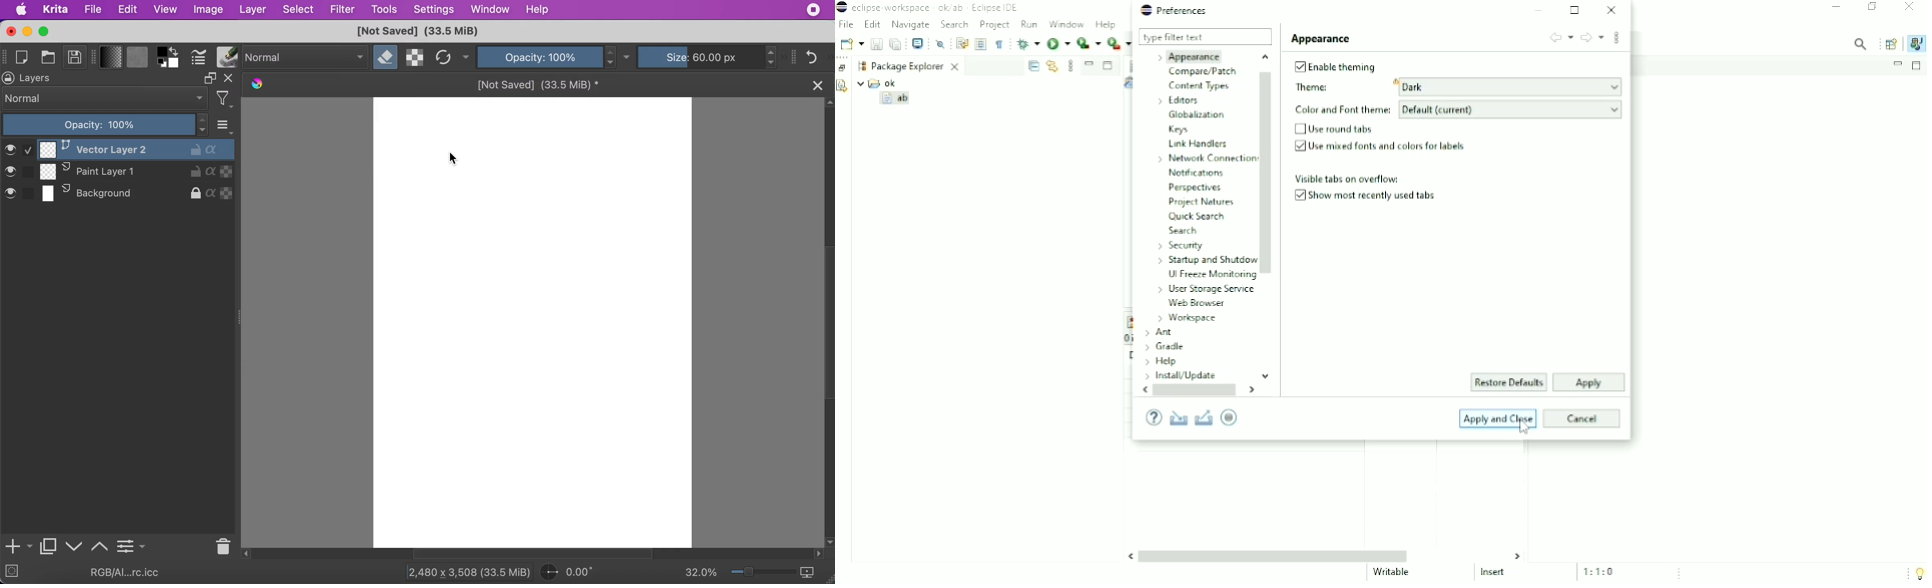  What do you see at coordinates (1874, 8) in the screenshot?
I see `Restore down` at bounding box center [1874, 8].